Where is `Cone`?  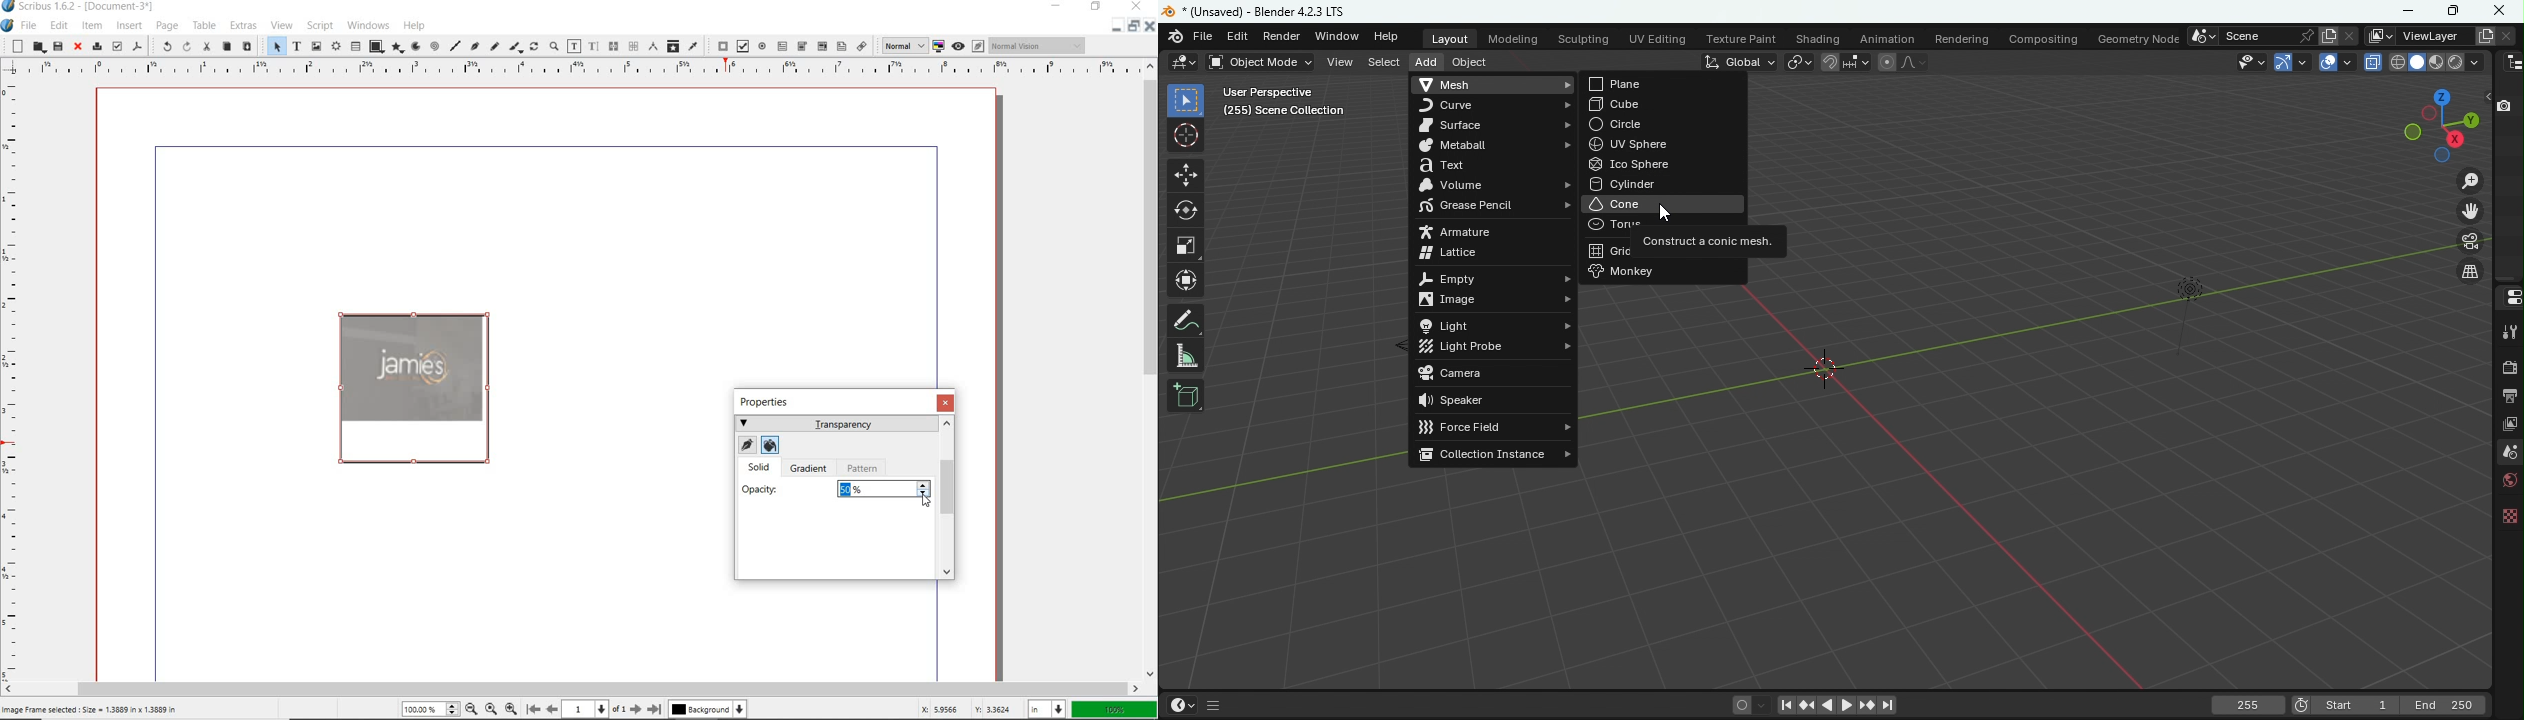
Cone is located at coordinates (1664, 205).